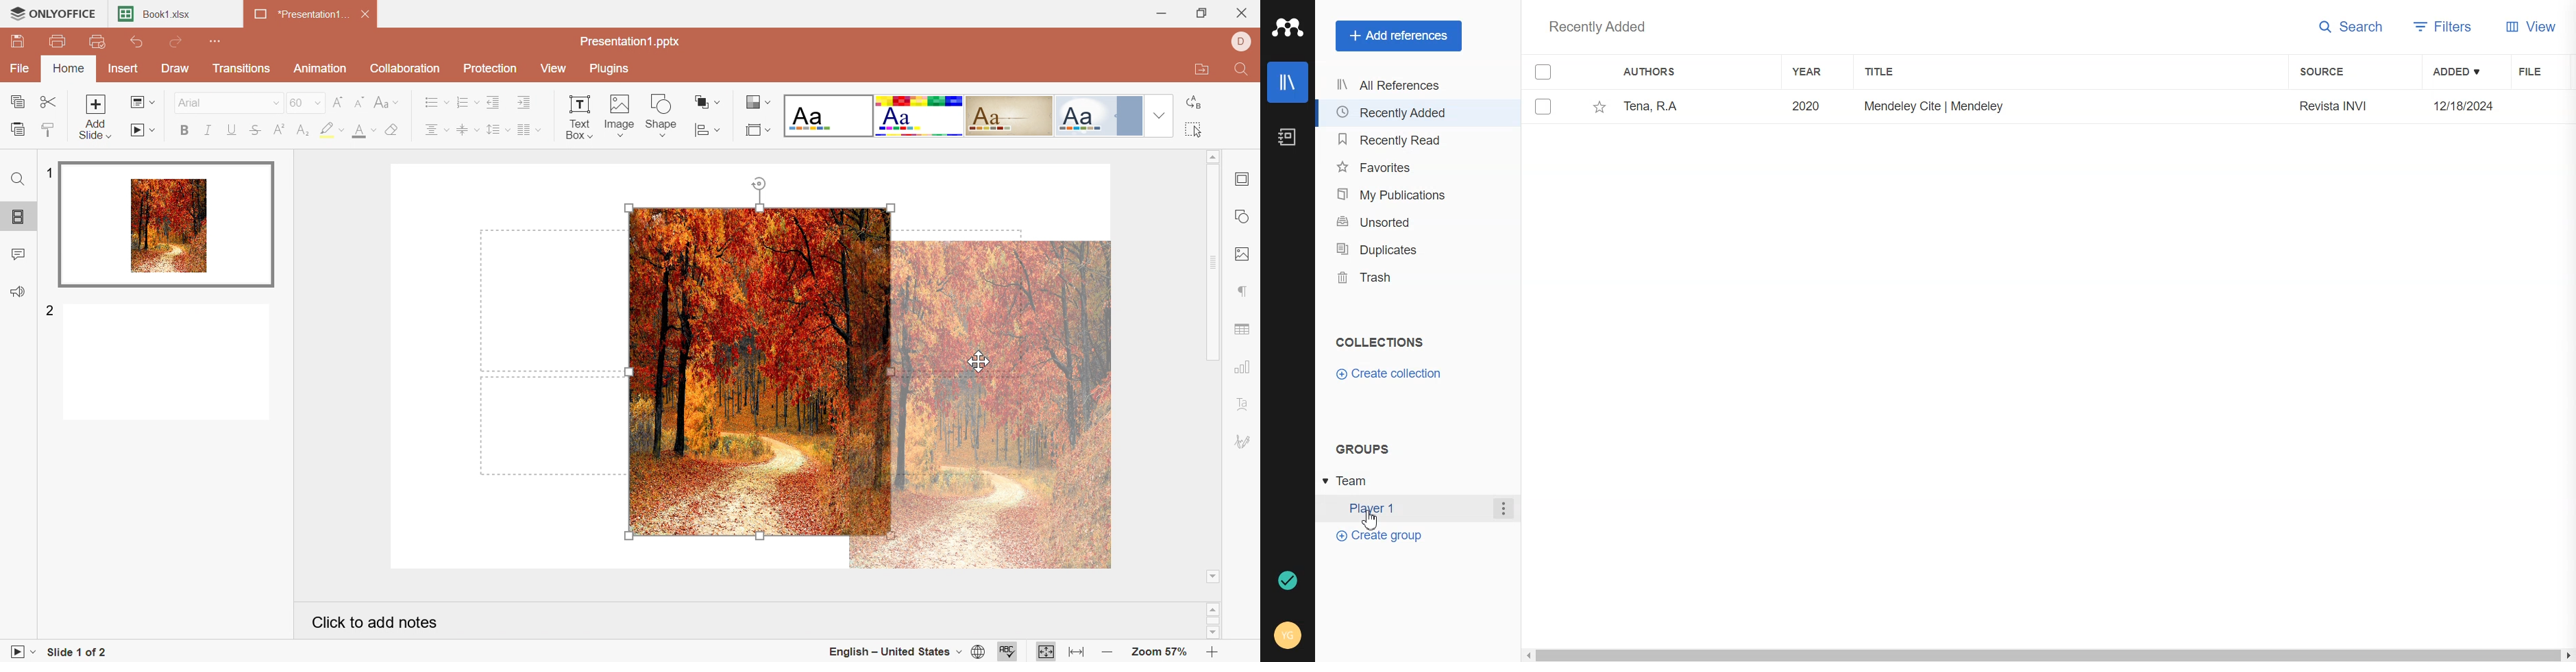 This screenshot has height=672, width=2576. Describe the element at coordinates (176, 68) in the screenshot. I see `Draw` at that location.